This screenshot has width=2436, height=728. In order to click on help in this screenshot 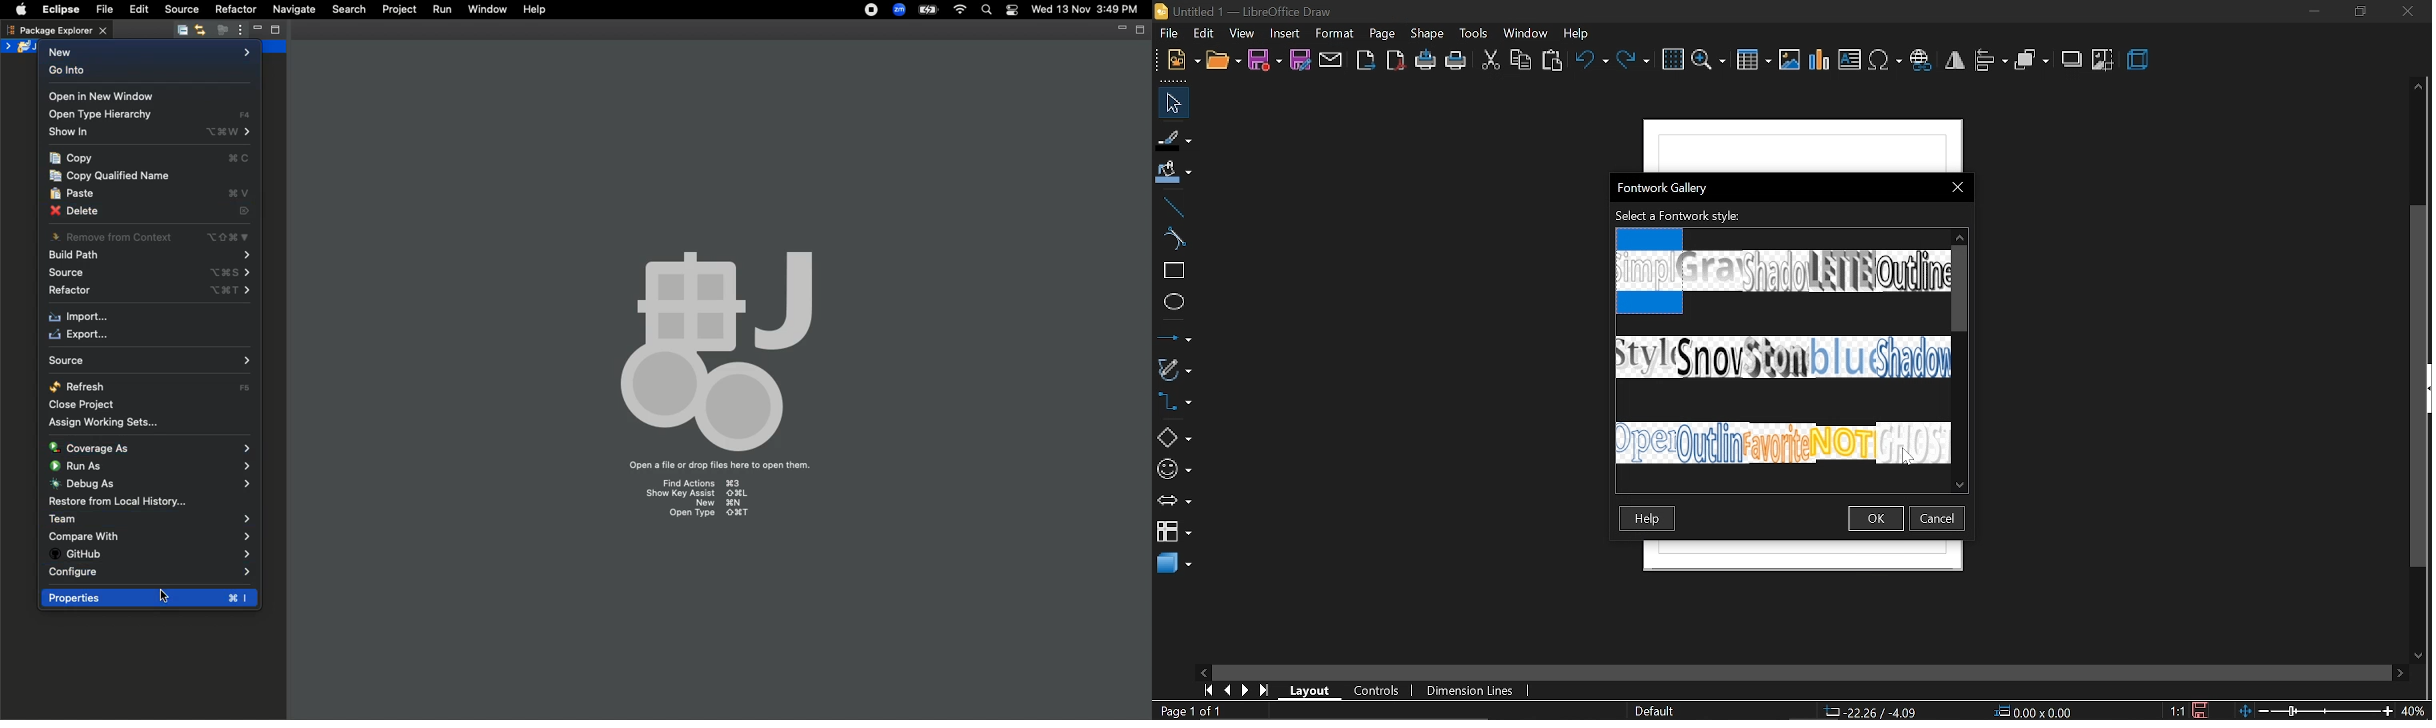, I will do `click(1579, 35)`.